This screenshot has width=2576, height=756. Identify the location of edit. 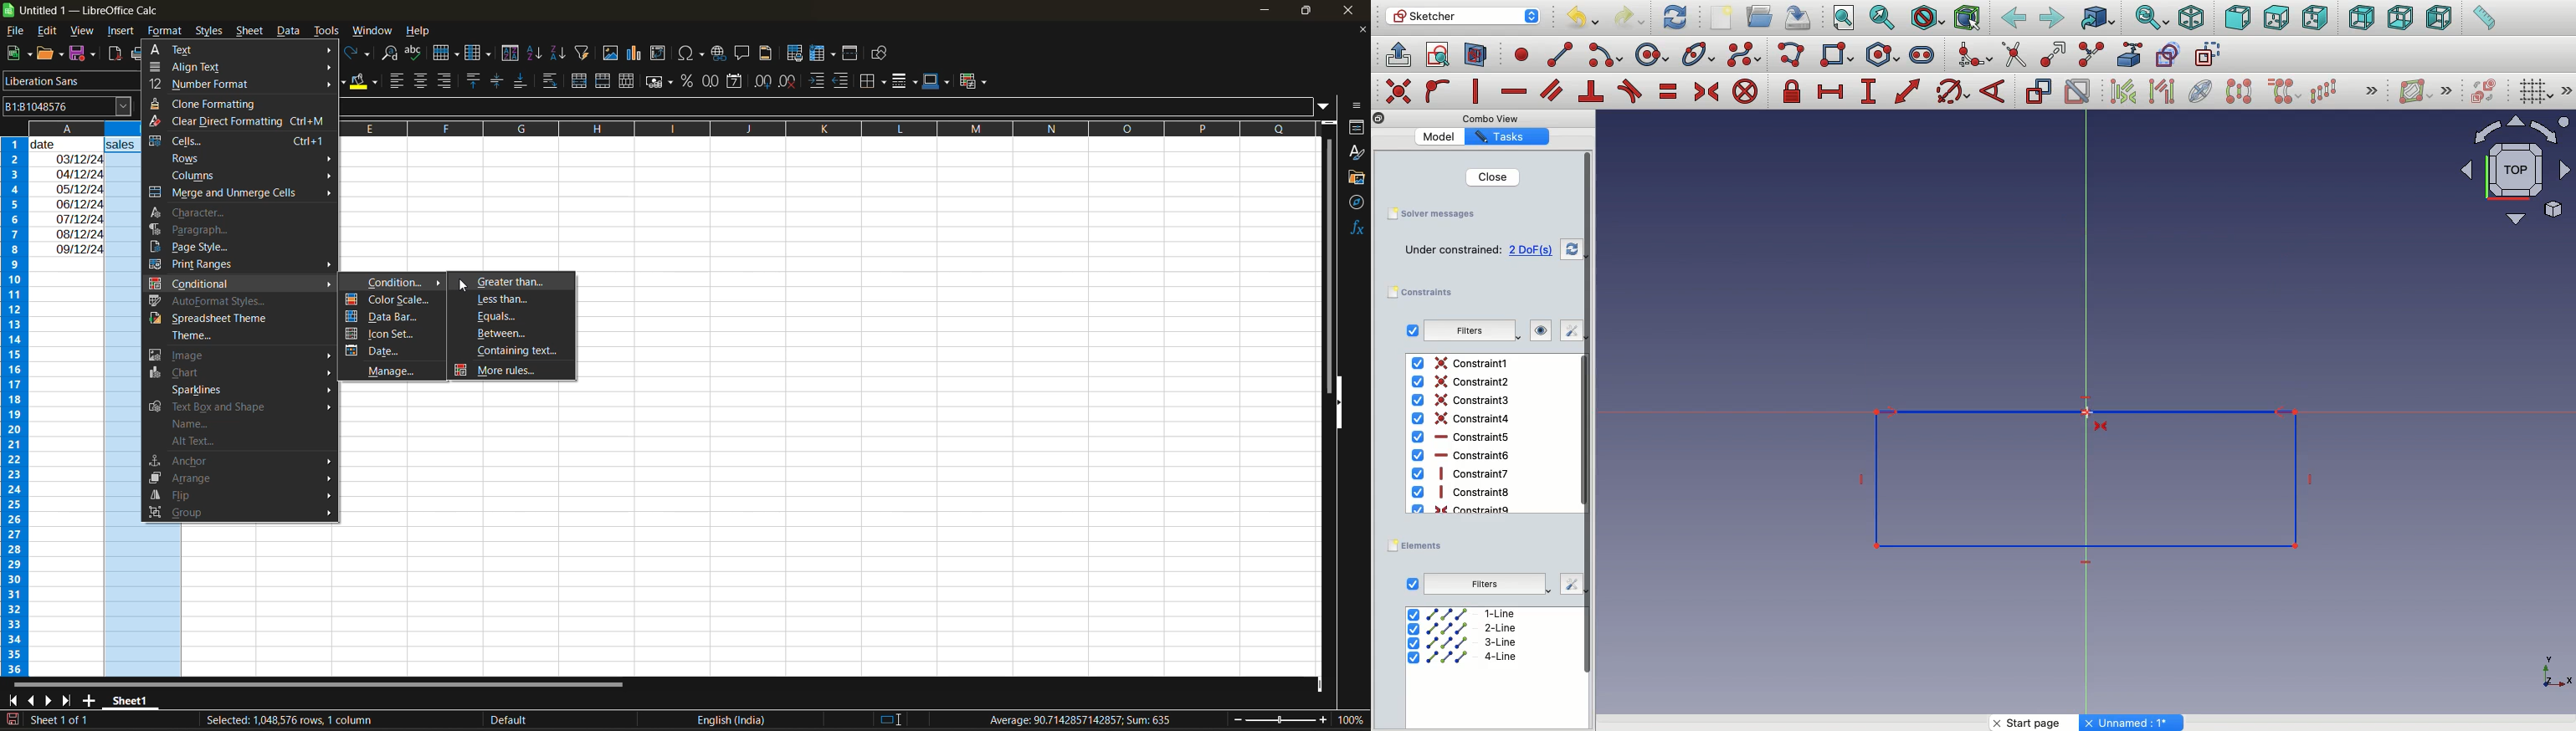
(50, 29).